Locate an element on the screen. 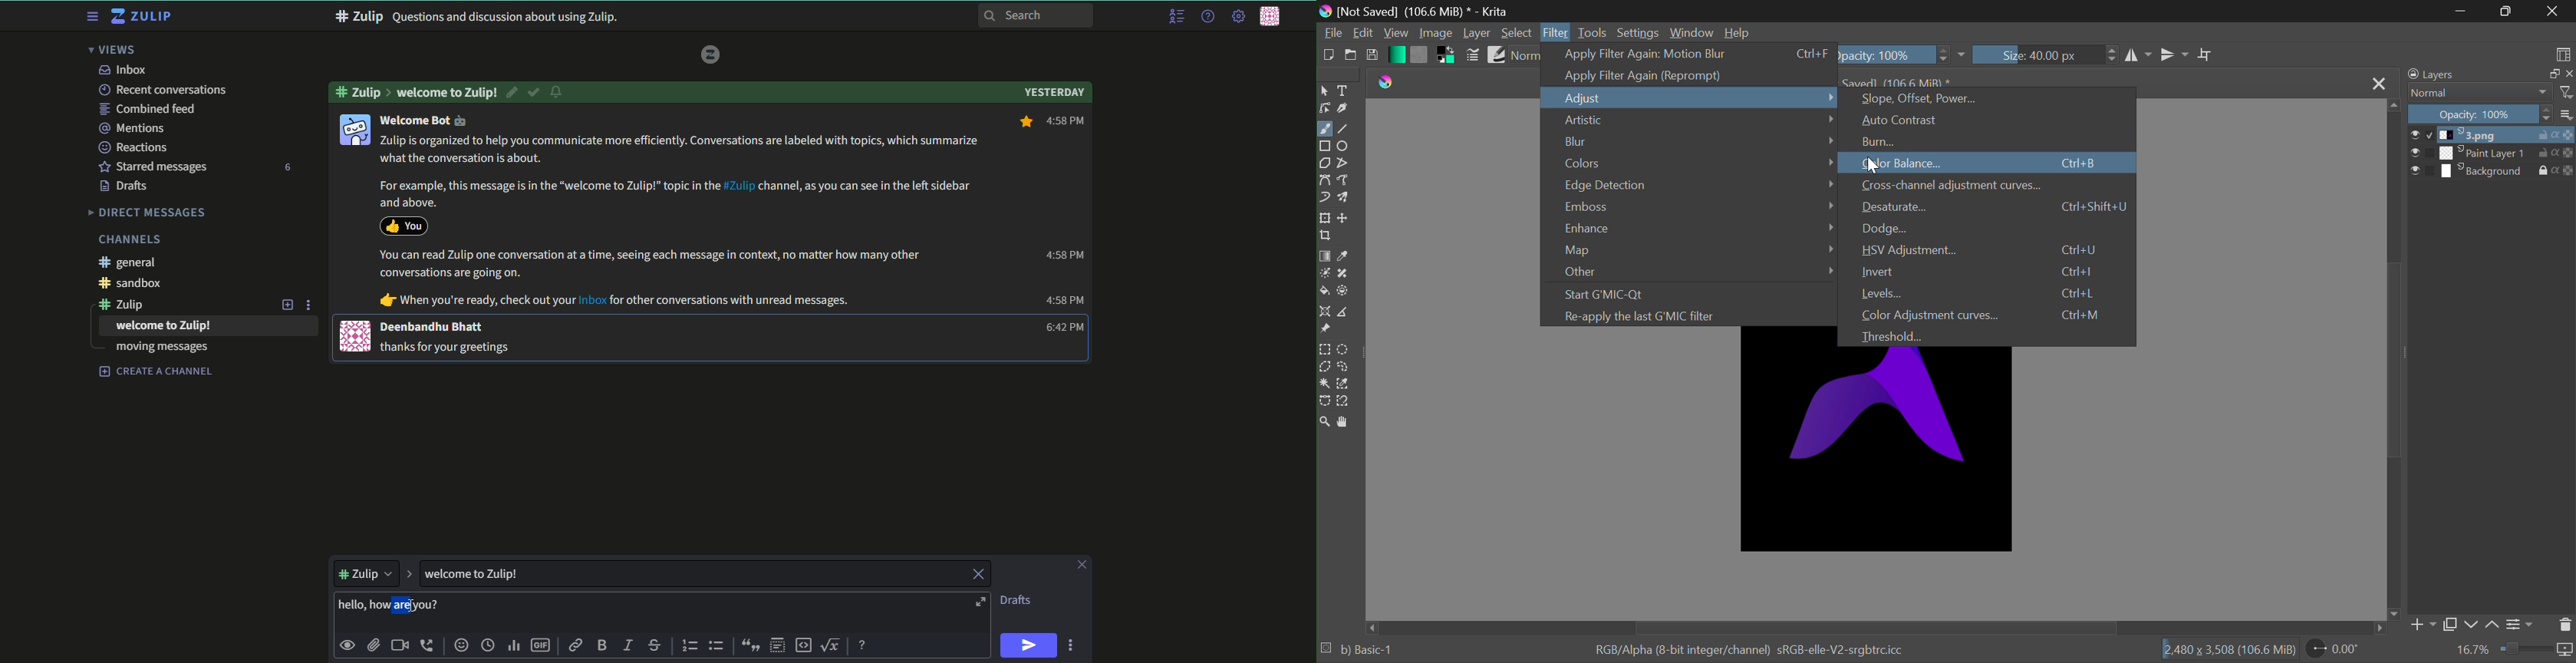 Image resolution: width=2576 pixels, height=672 pixels. search bar is located at coordinates (1036, 15).